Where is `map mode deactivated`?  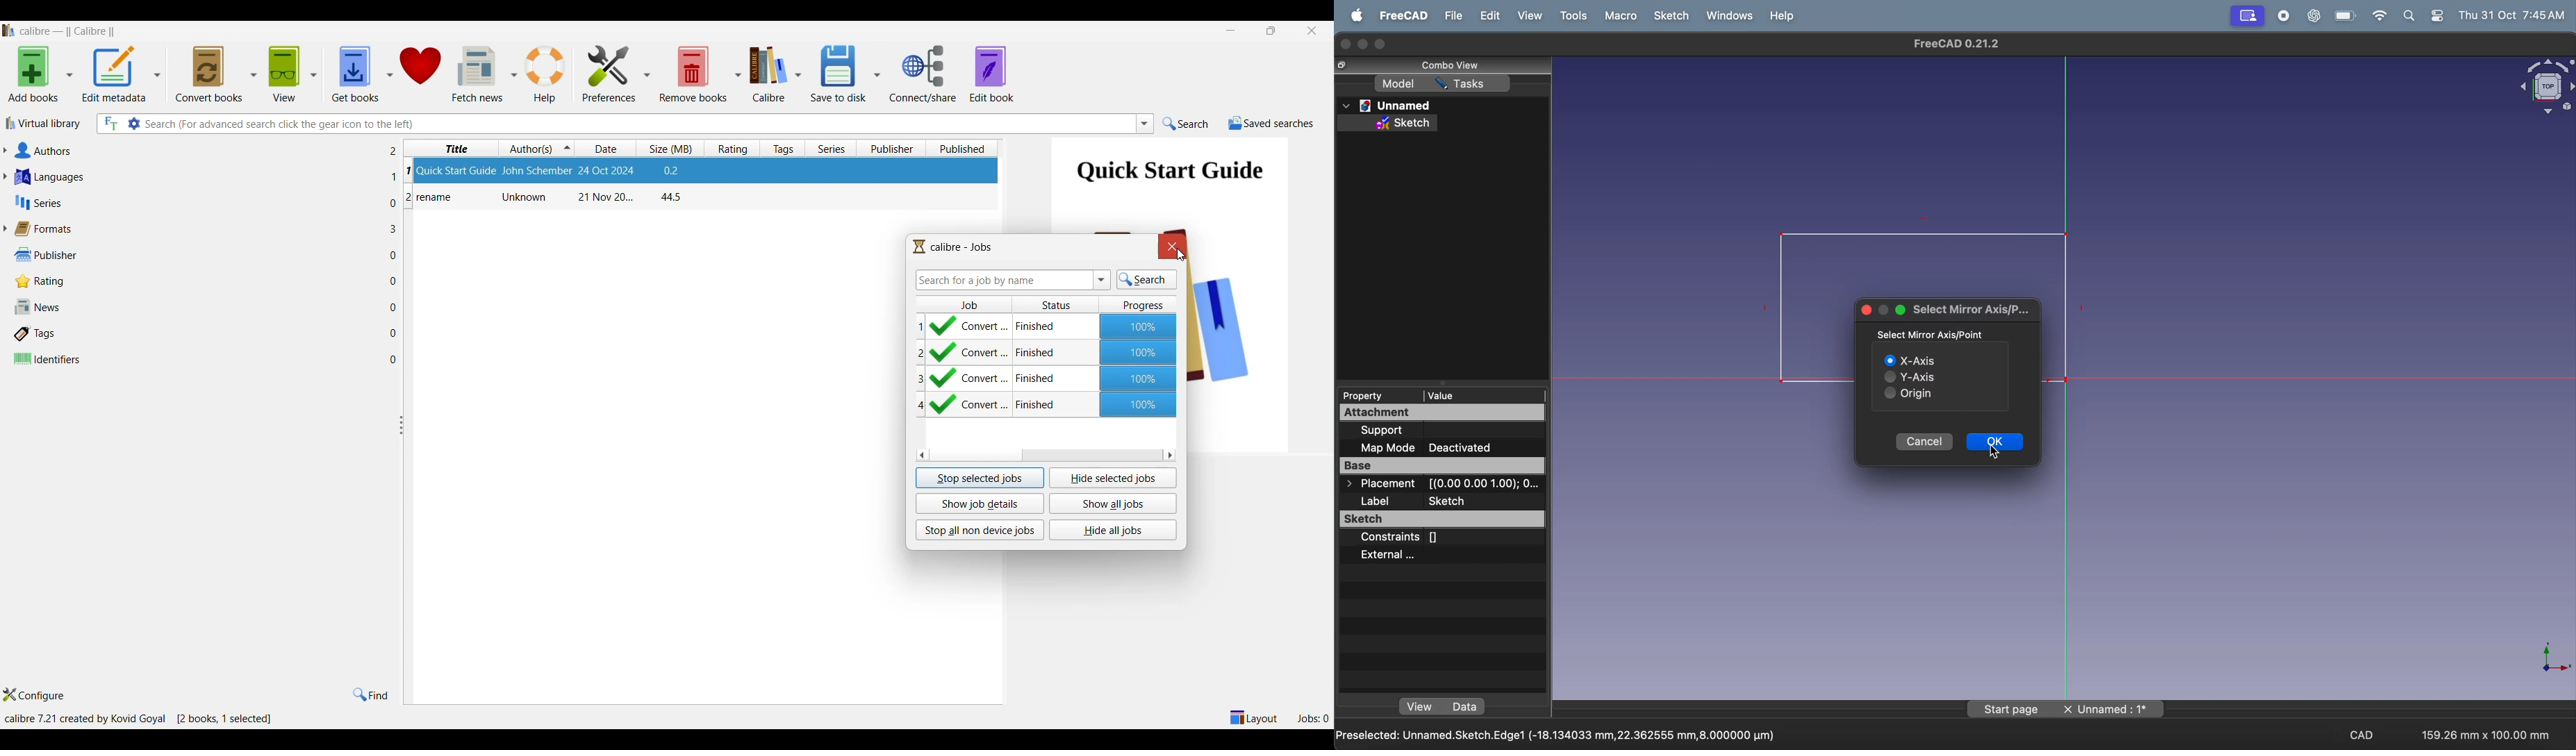
map mode deactivated is located at coordinates (1448, 447).